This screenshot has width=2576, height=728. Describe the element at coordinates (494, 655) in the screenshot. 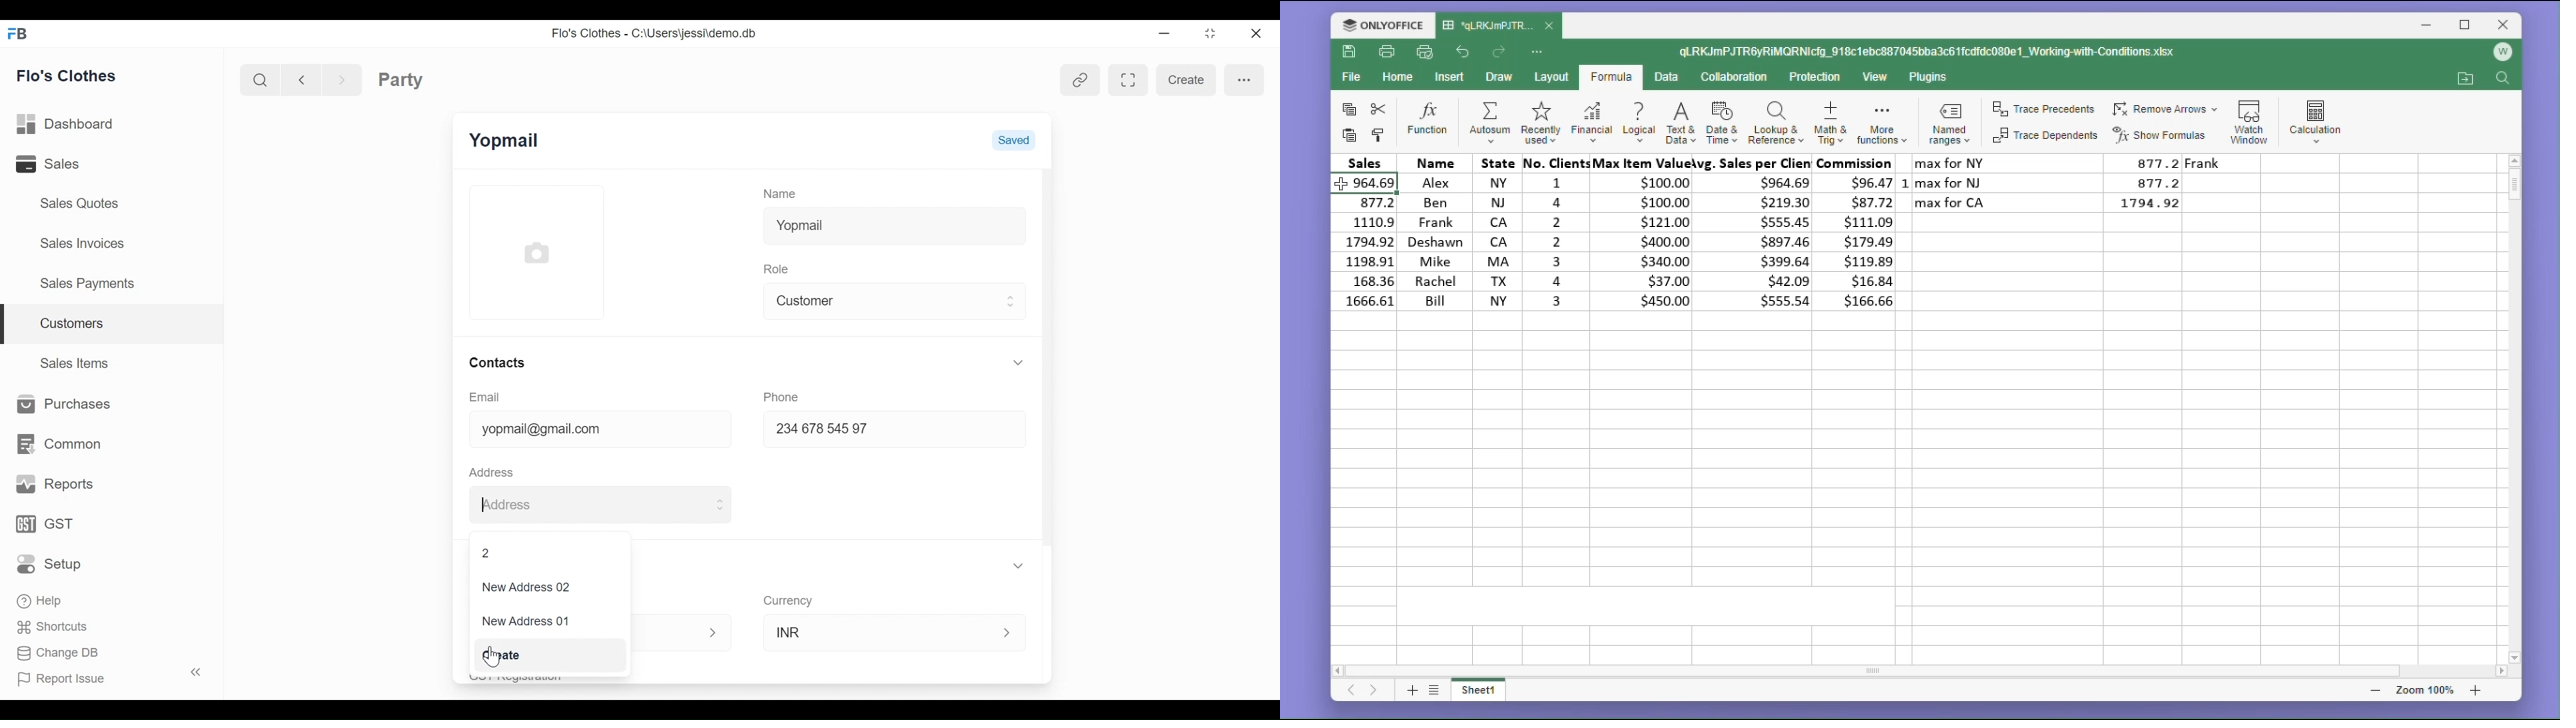

I see `Cursor` at that location.